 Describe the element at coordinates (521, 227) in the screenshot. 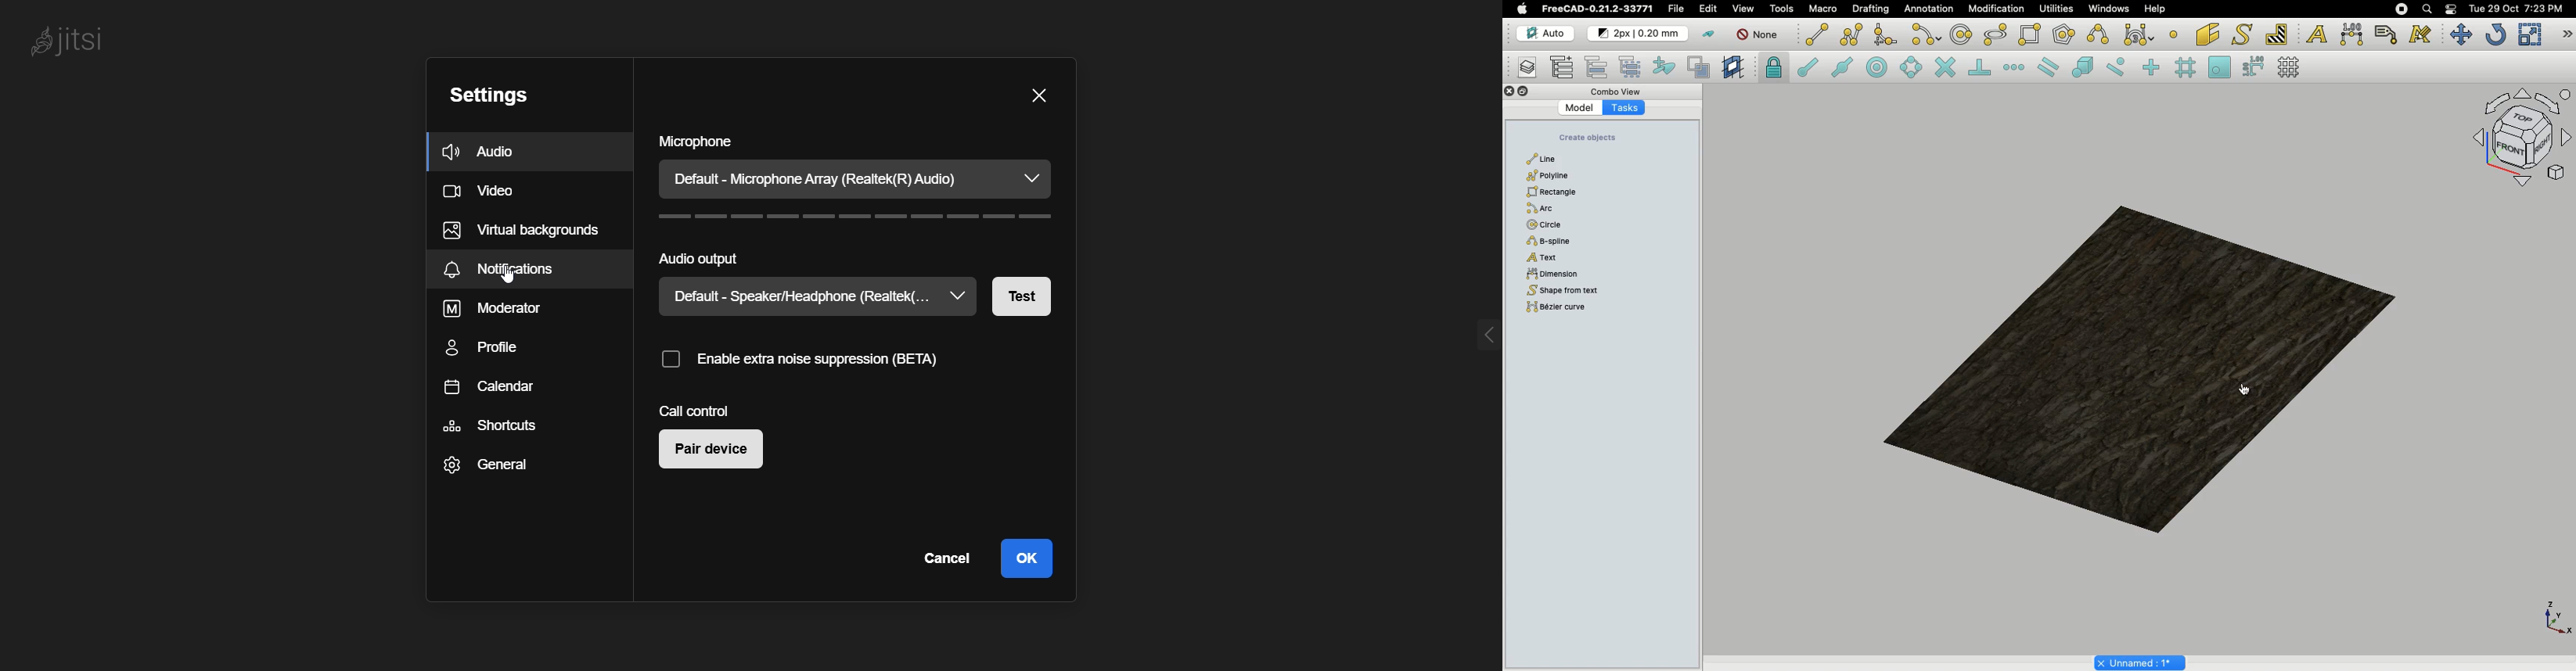

I see `Virtual background` at that location.